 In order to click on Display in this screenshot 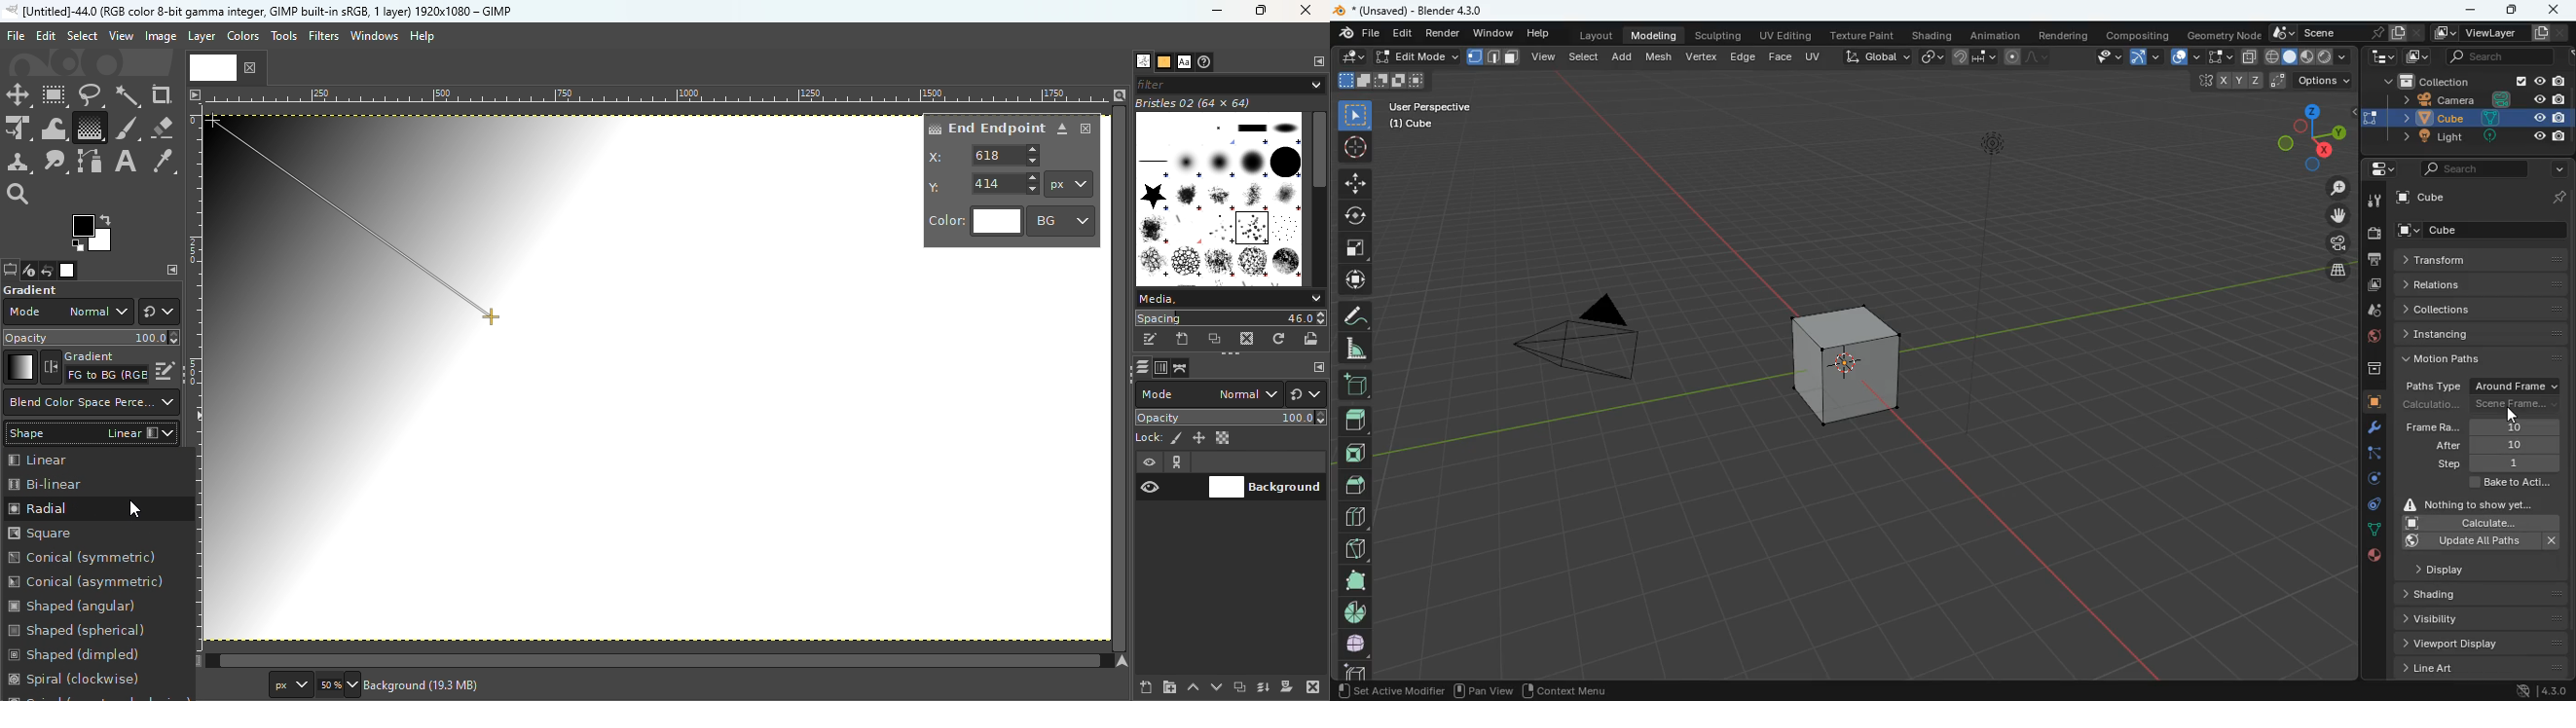, I will do `click(2463, 568)`.